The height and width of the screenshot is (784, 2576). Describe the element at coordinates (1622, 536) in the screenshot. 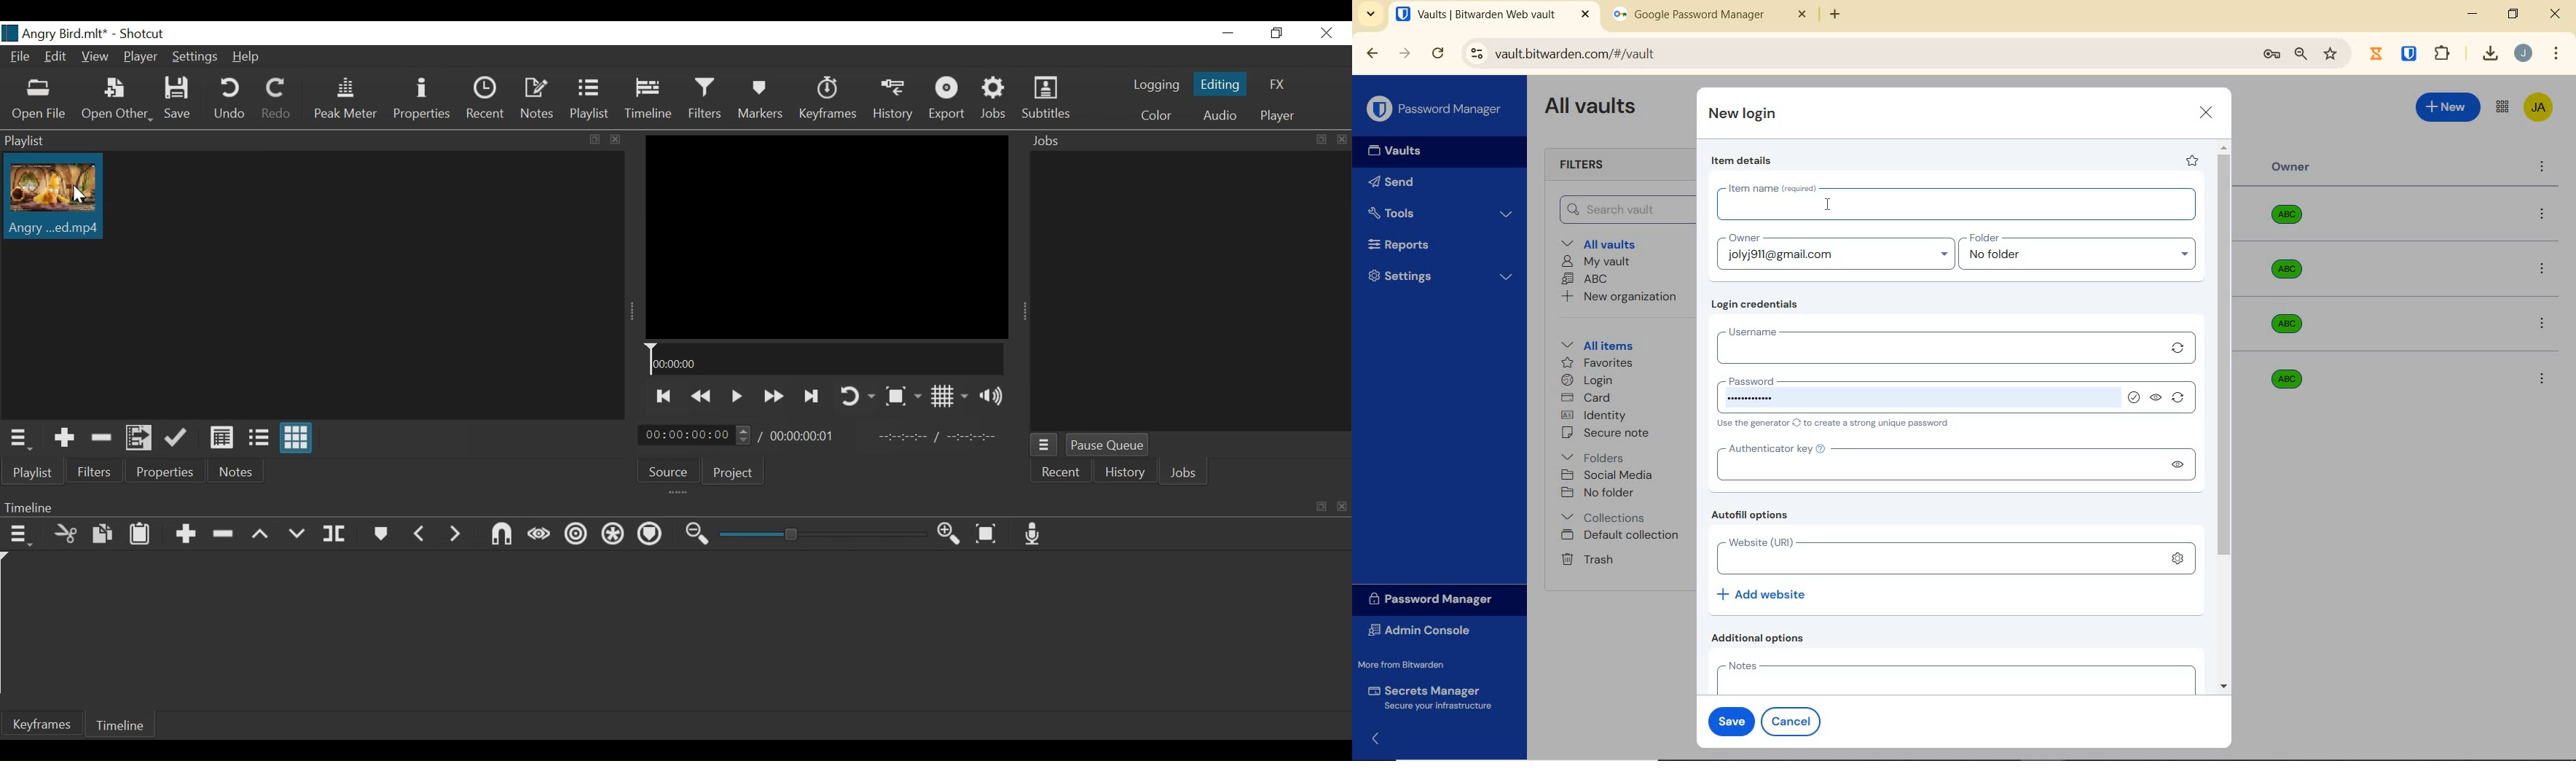

I see `Default collection` at that location.